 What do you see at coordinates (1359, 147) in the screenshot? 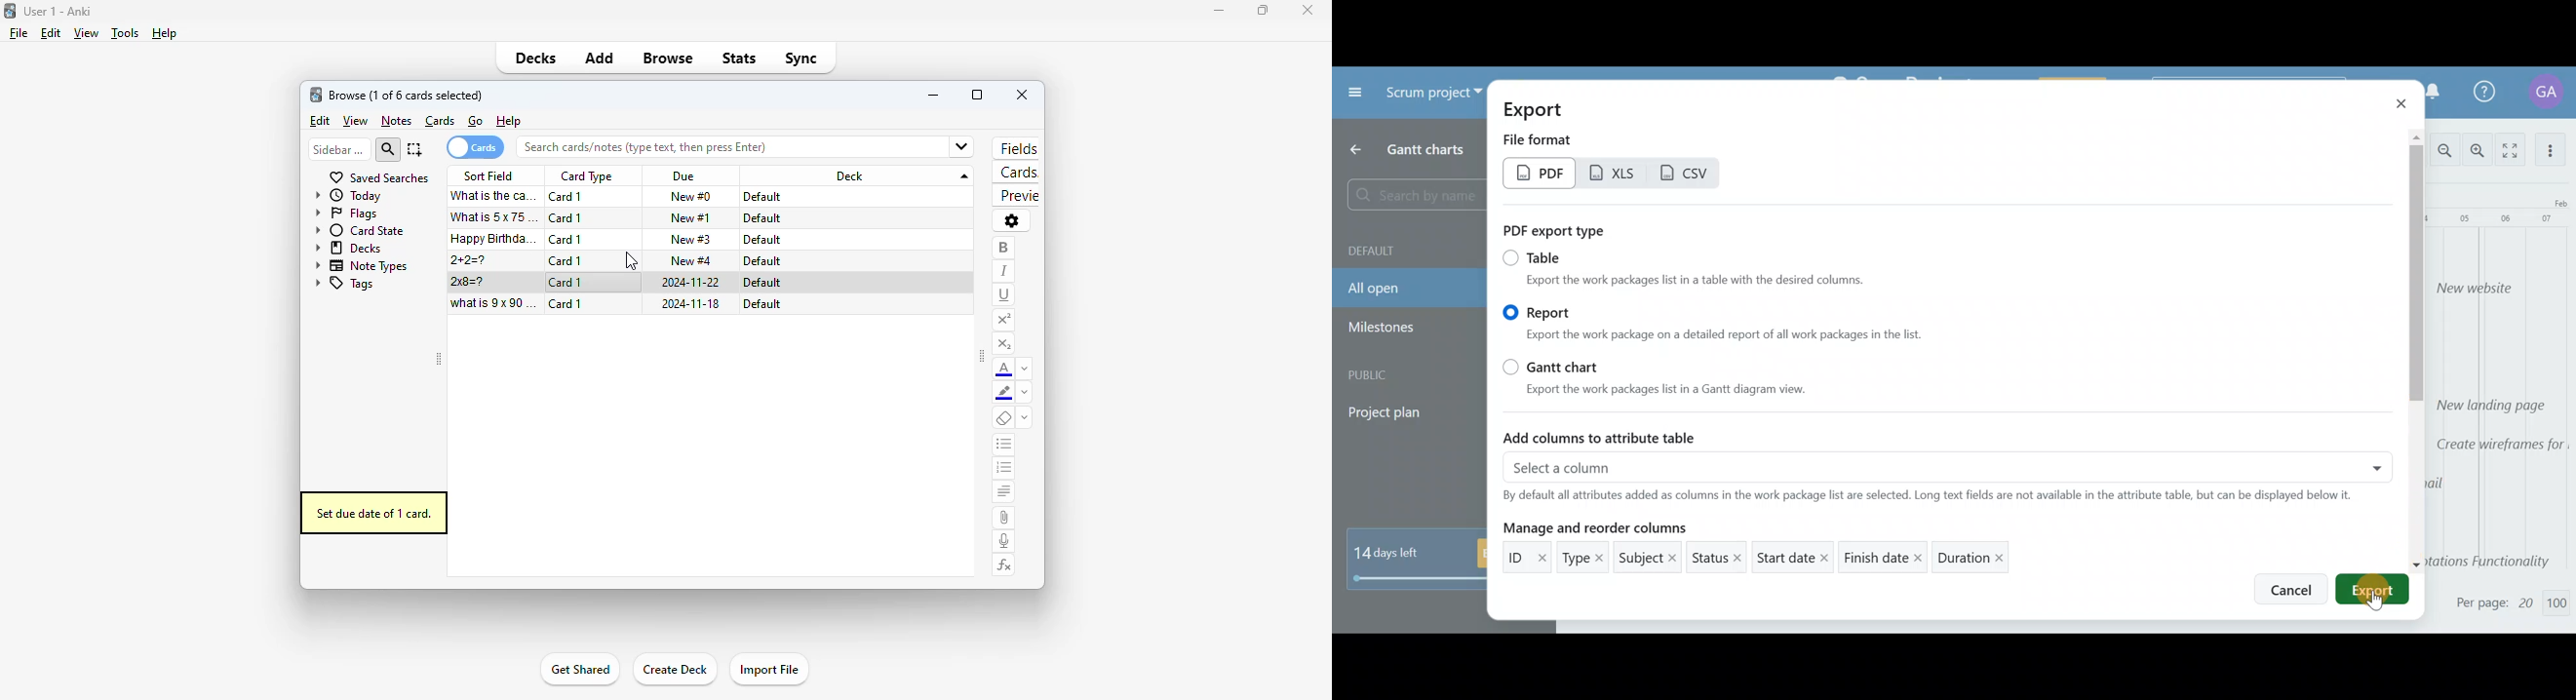
I see `Back` at bounding box center [1359, 147].